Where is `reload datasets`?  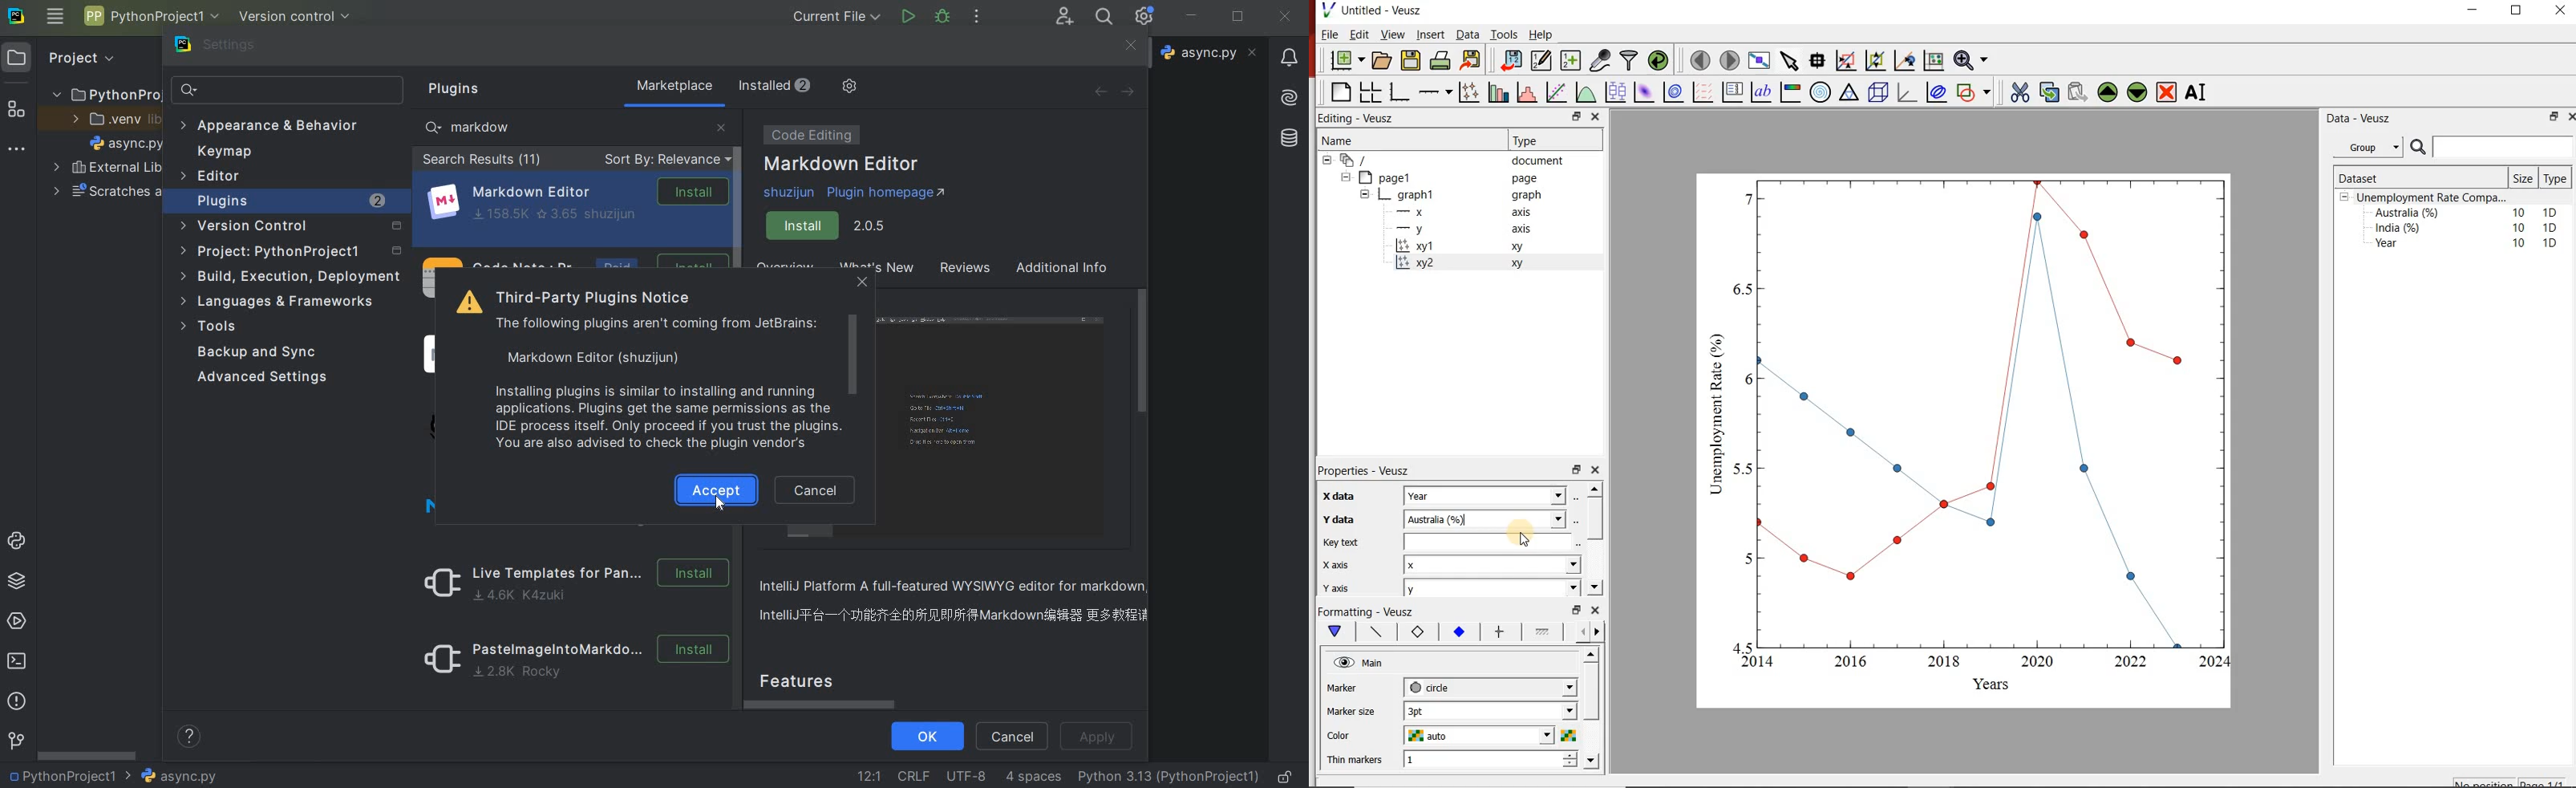 reload datasets is located at coordinates (1659, 60).